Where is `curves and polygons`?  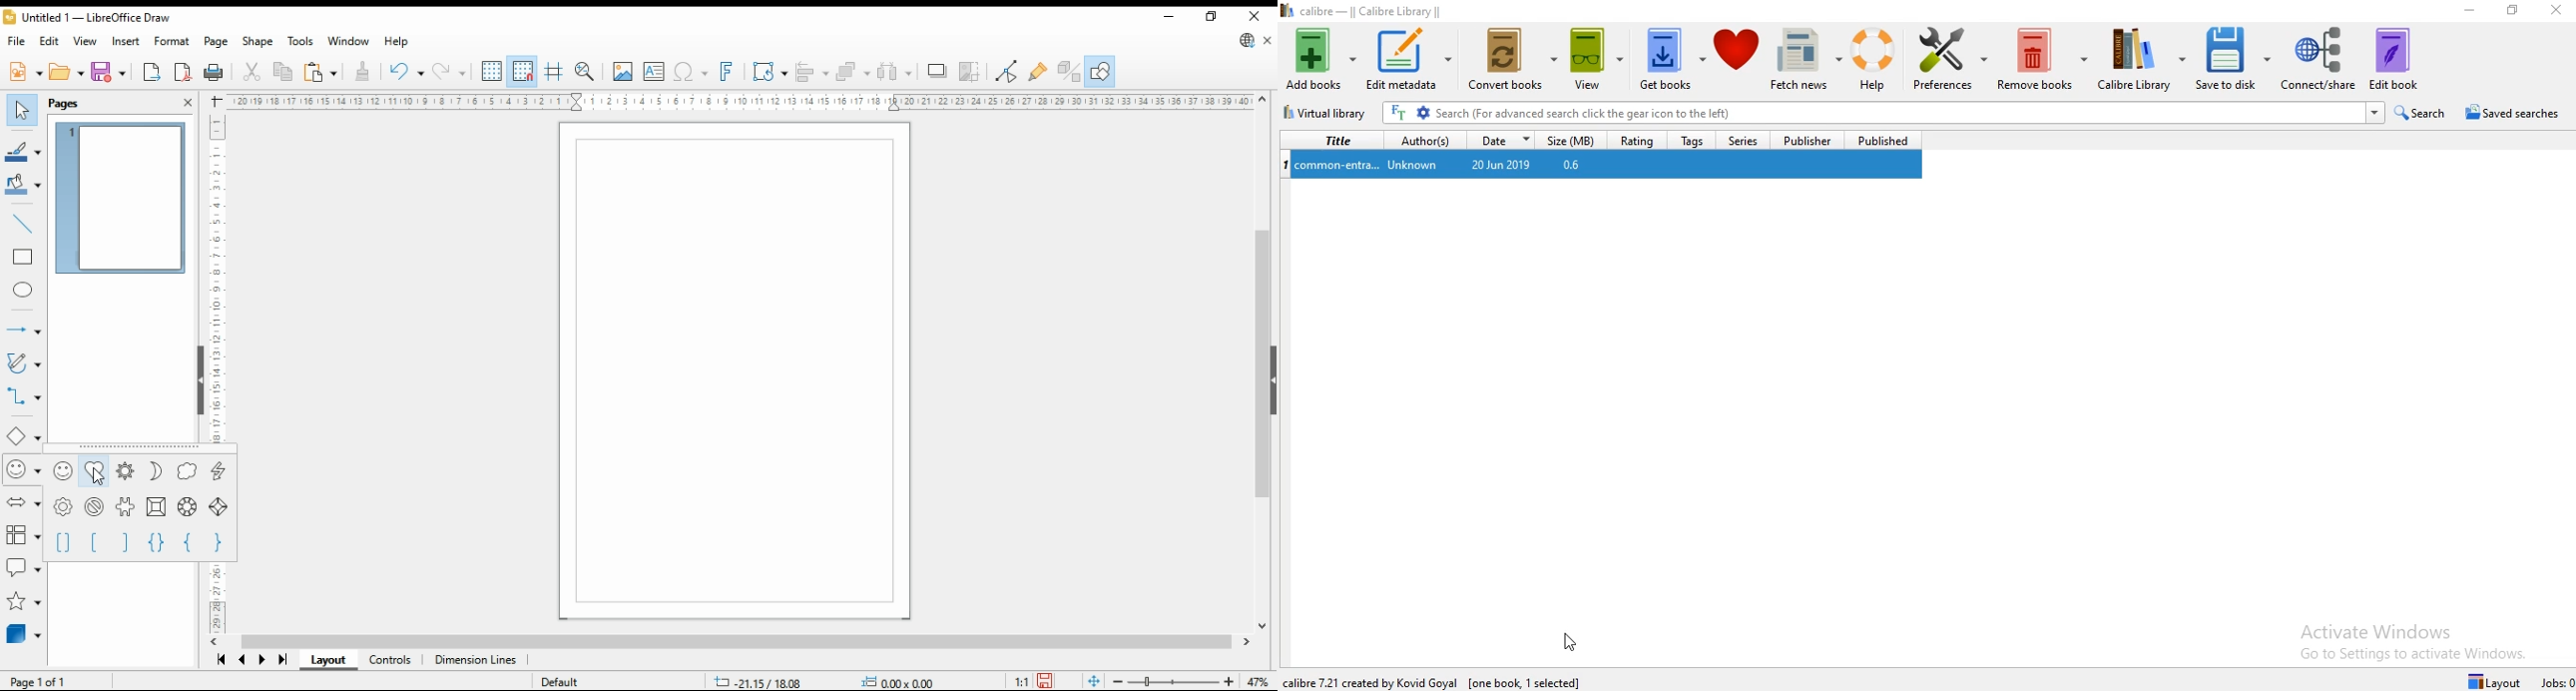 curves and polygons is located at coordinates (24, 363).